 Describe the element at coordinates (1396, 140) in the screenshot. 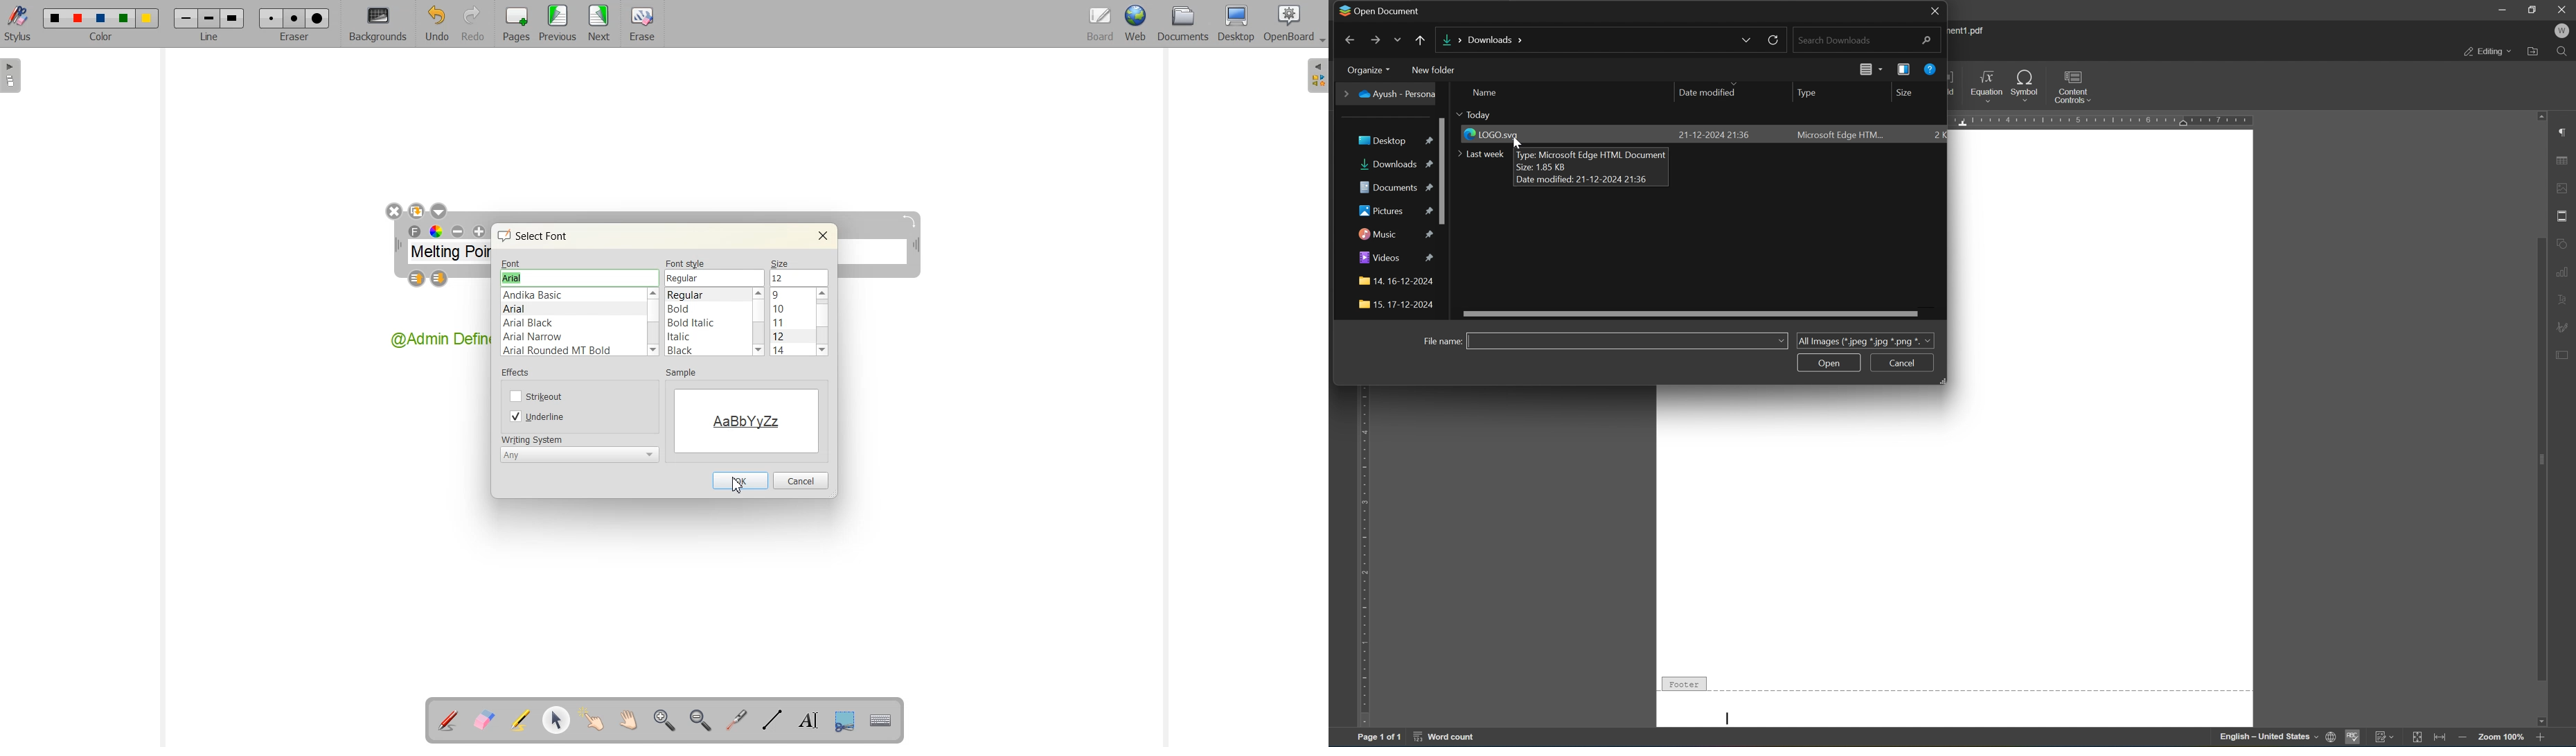

I see `desktop` at that location.